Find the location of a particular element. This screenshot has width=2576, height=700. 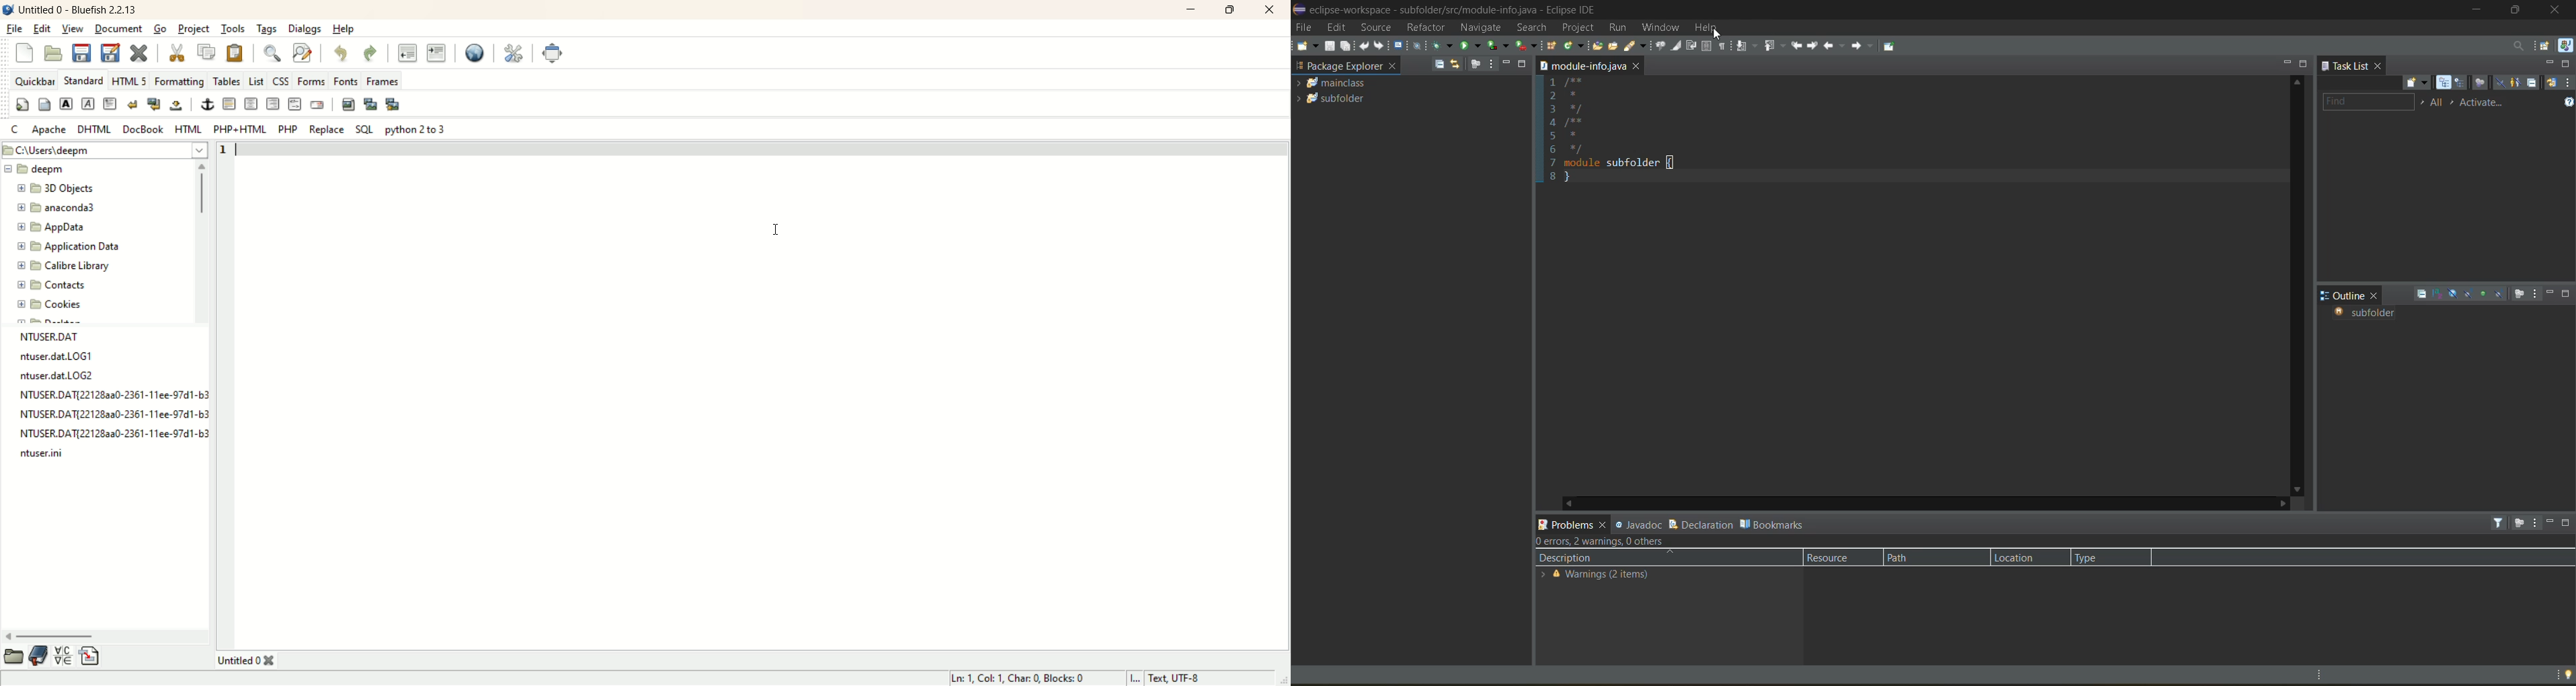

paste is located at coordinates (235, 54).